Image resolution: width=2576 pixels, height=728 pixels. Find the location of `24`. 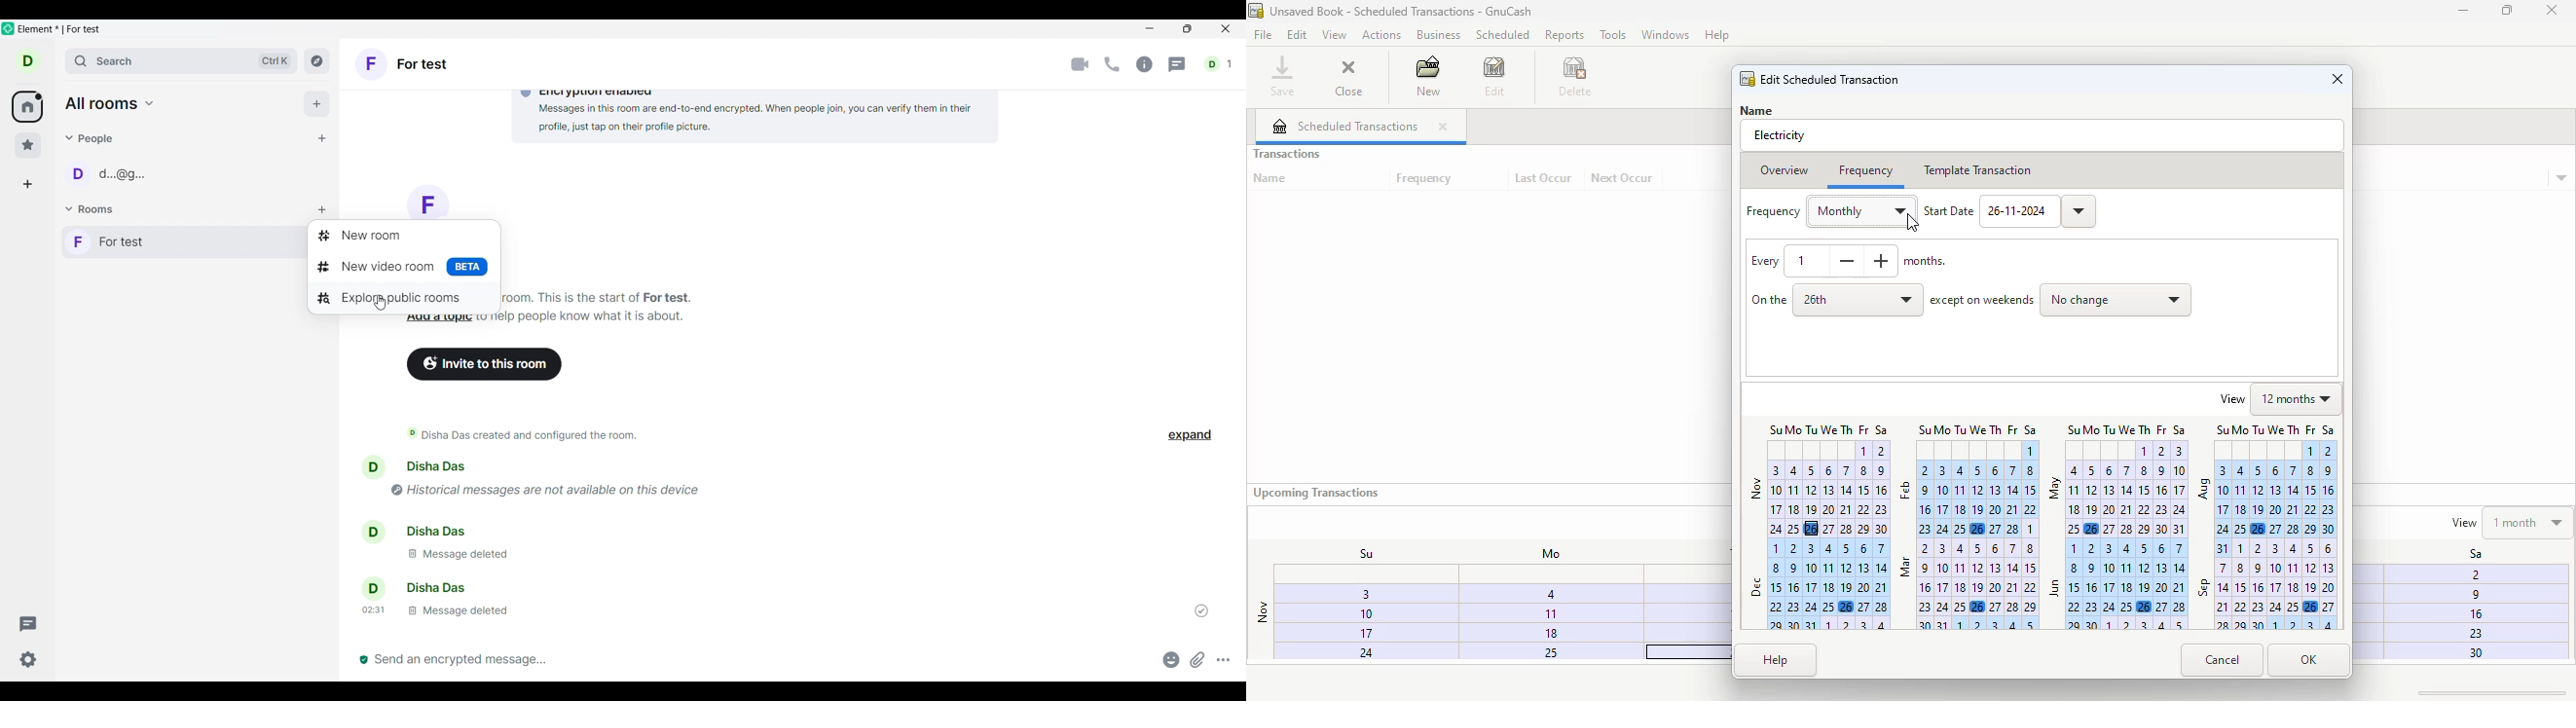

24 is located at coordinates (1346, 653).